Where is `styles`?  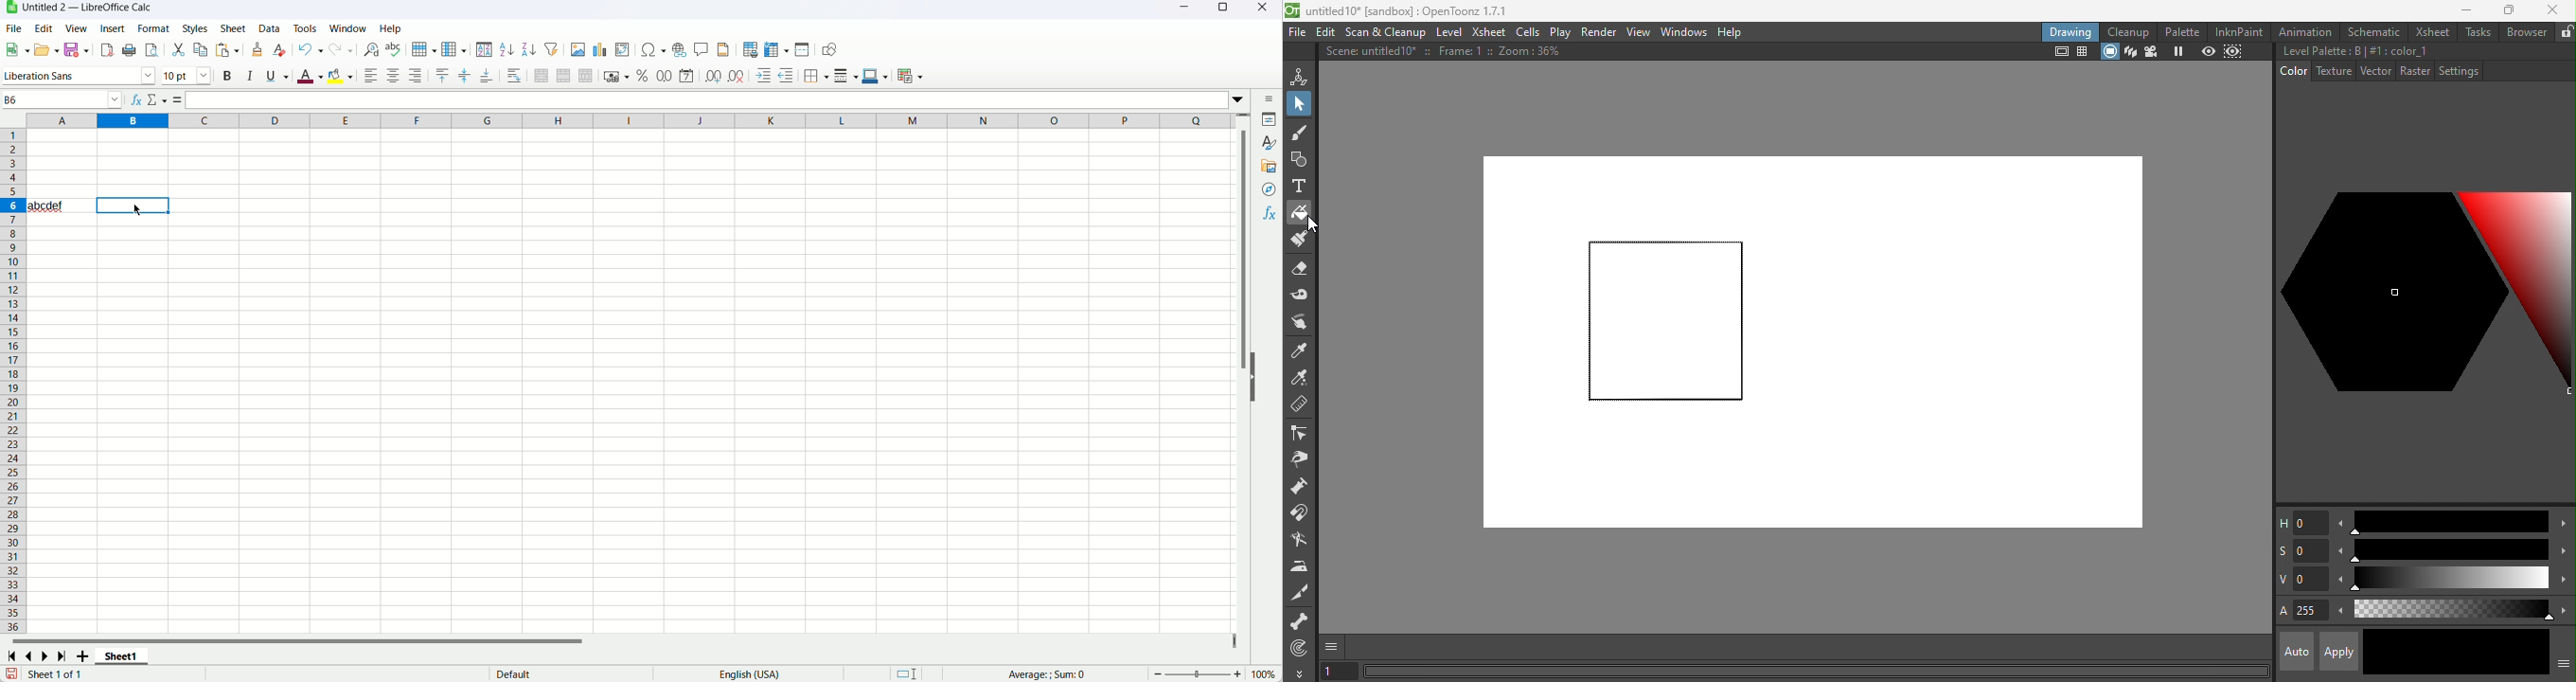
styles is located at coordinates (194, 28).